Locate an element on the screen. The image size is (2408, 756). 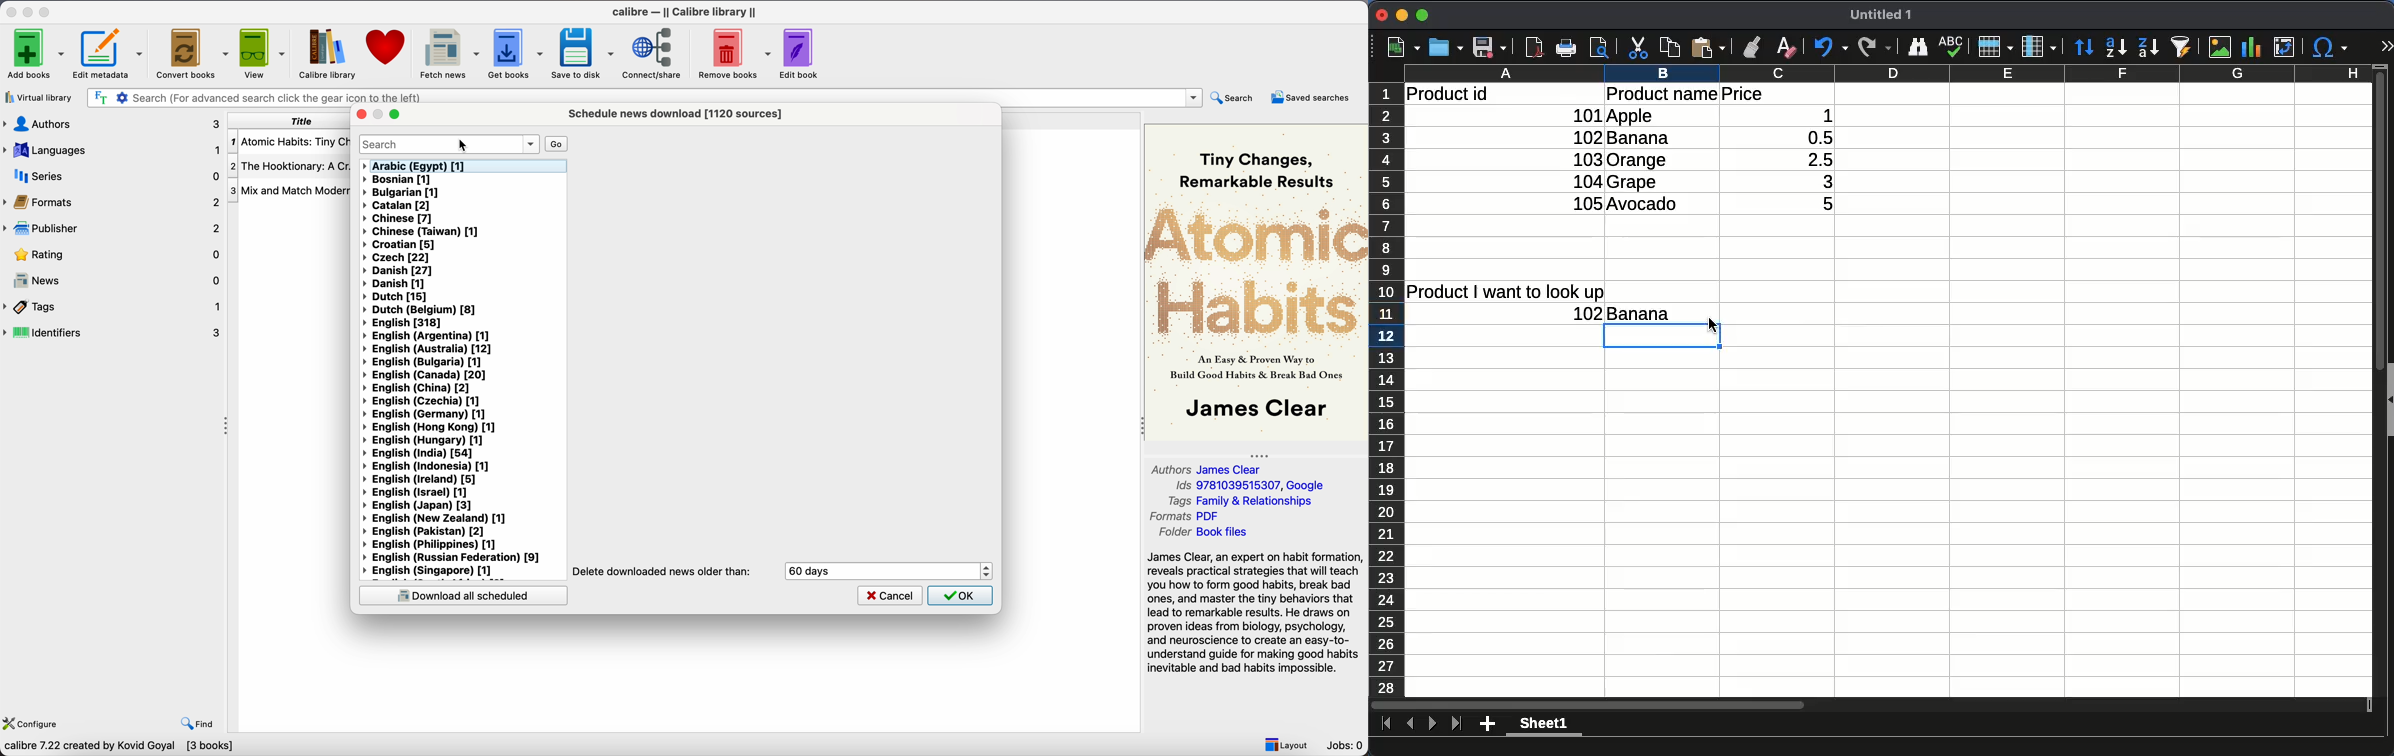
redo is located at coordinates (1875, 47).